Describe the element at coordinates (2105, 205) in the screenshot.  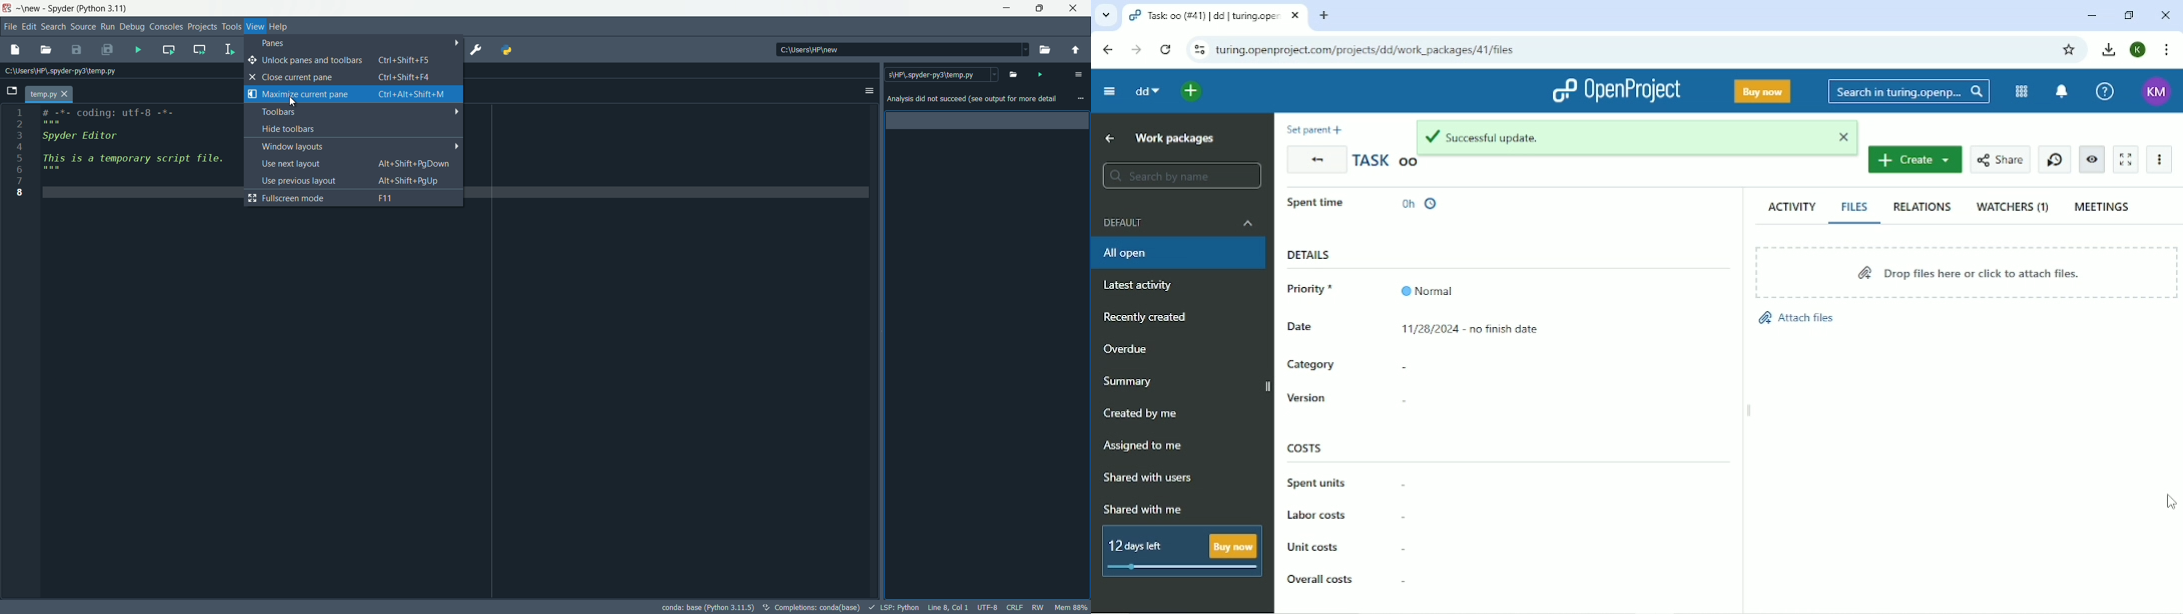
I see `Meetings` at that location.